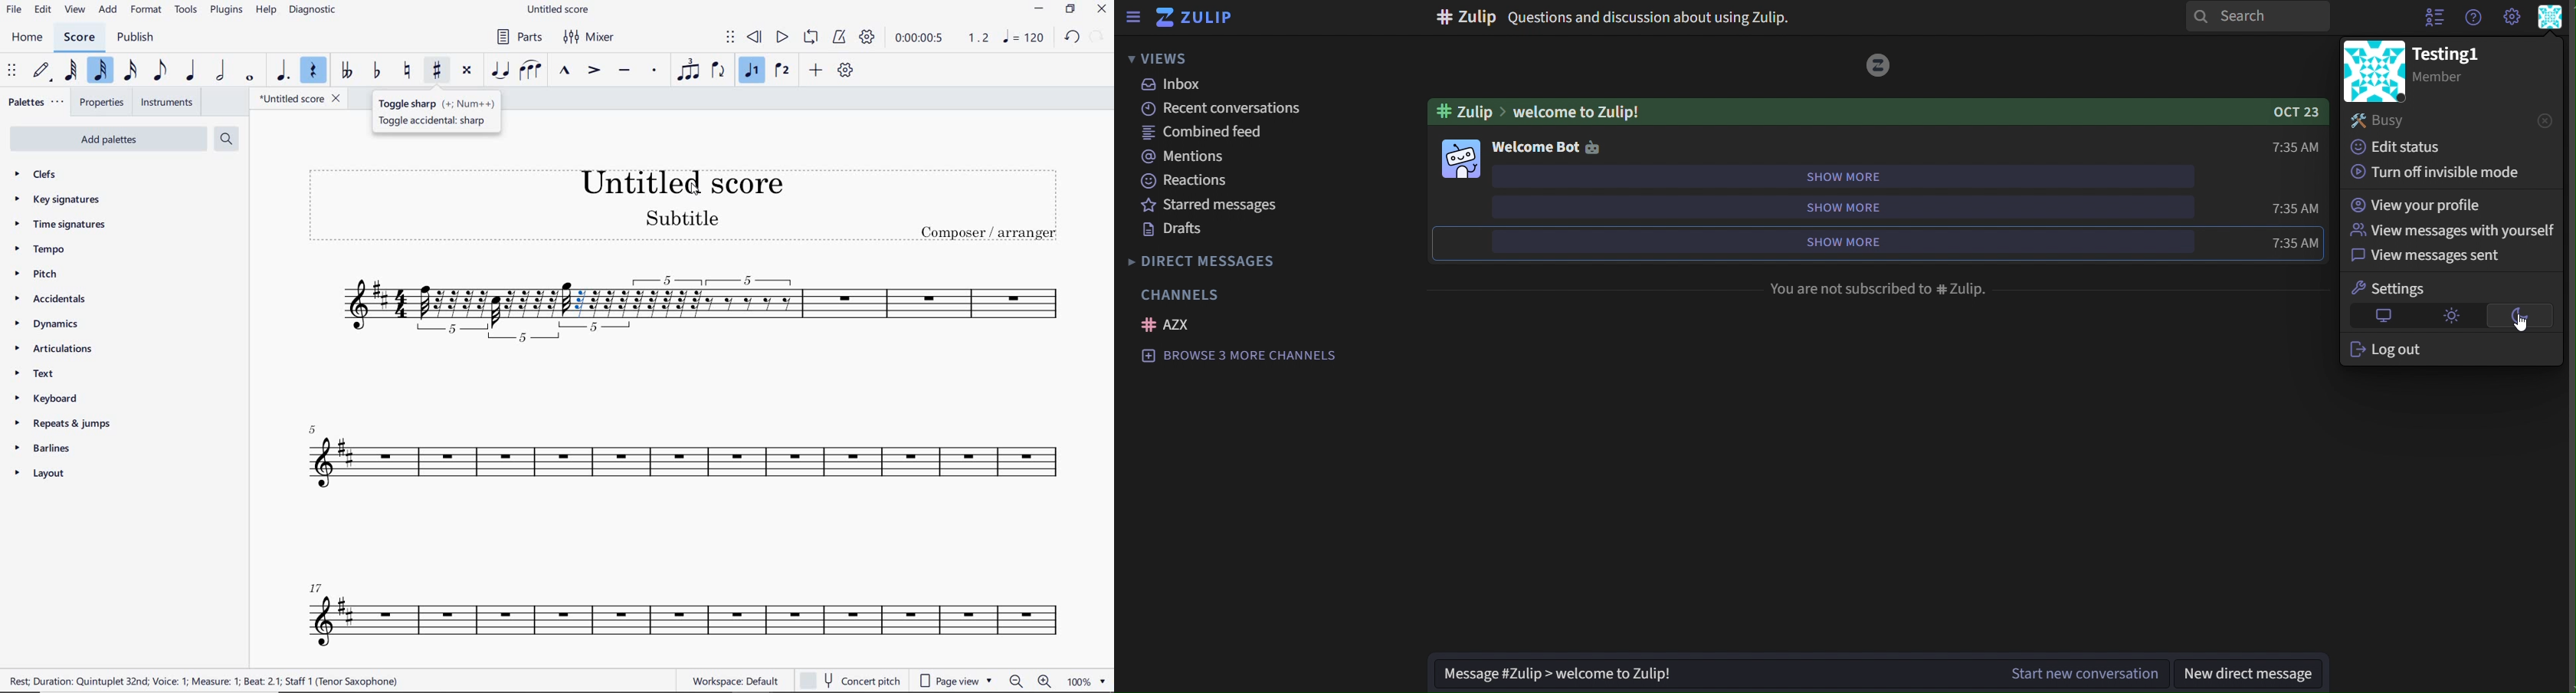  Describe the element at coordinates (378, 71) in the screenshot. I see `TOGGLE FLAT` at that location.